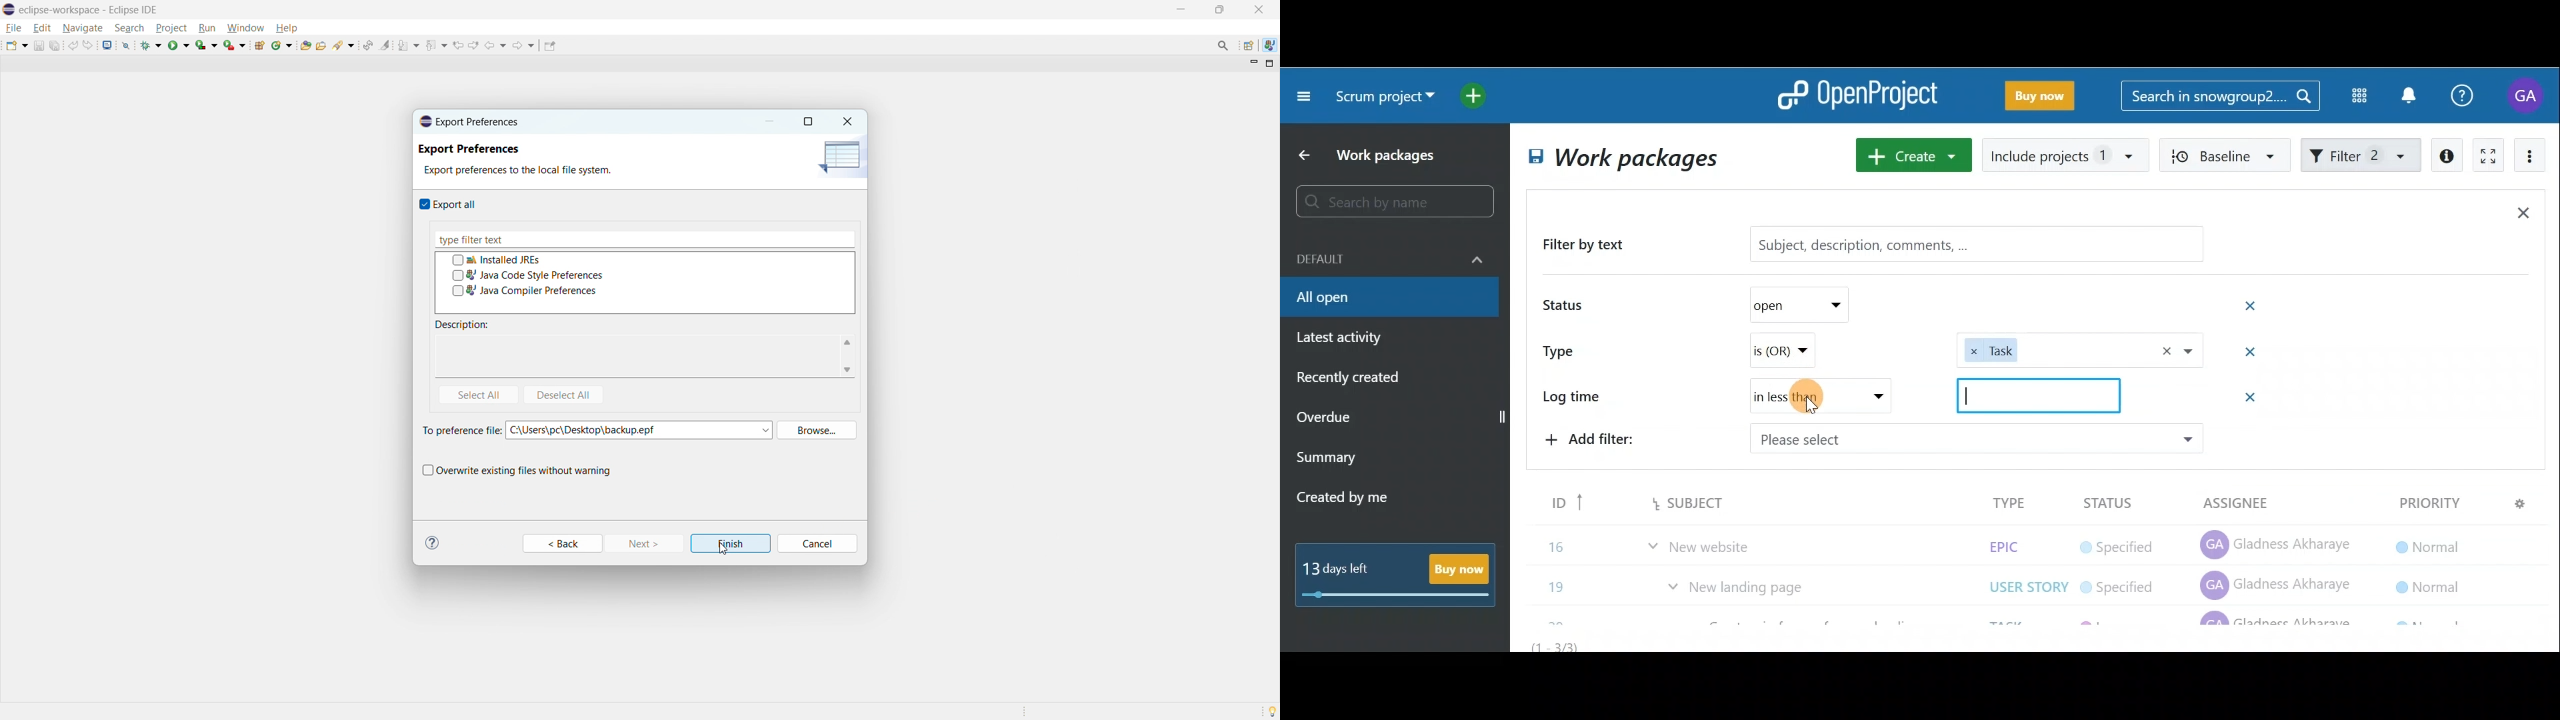  I want to click on Overdue, so click(1326, 419).